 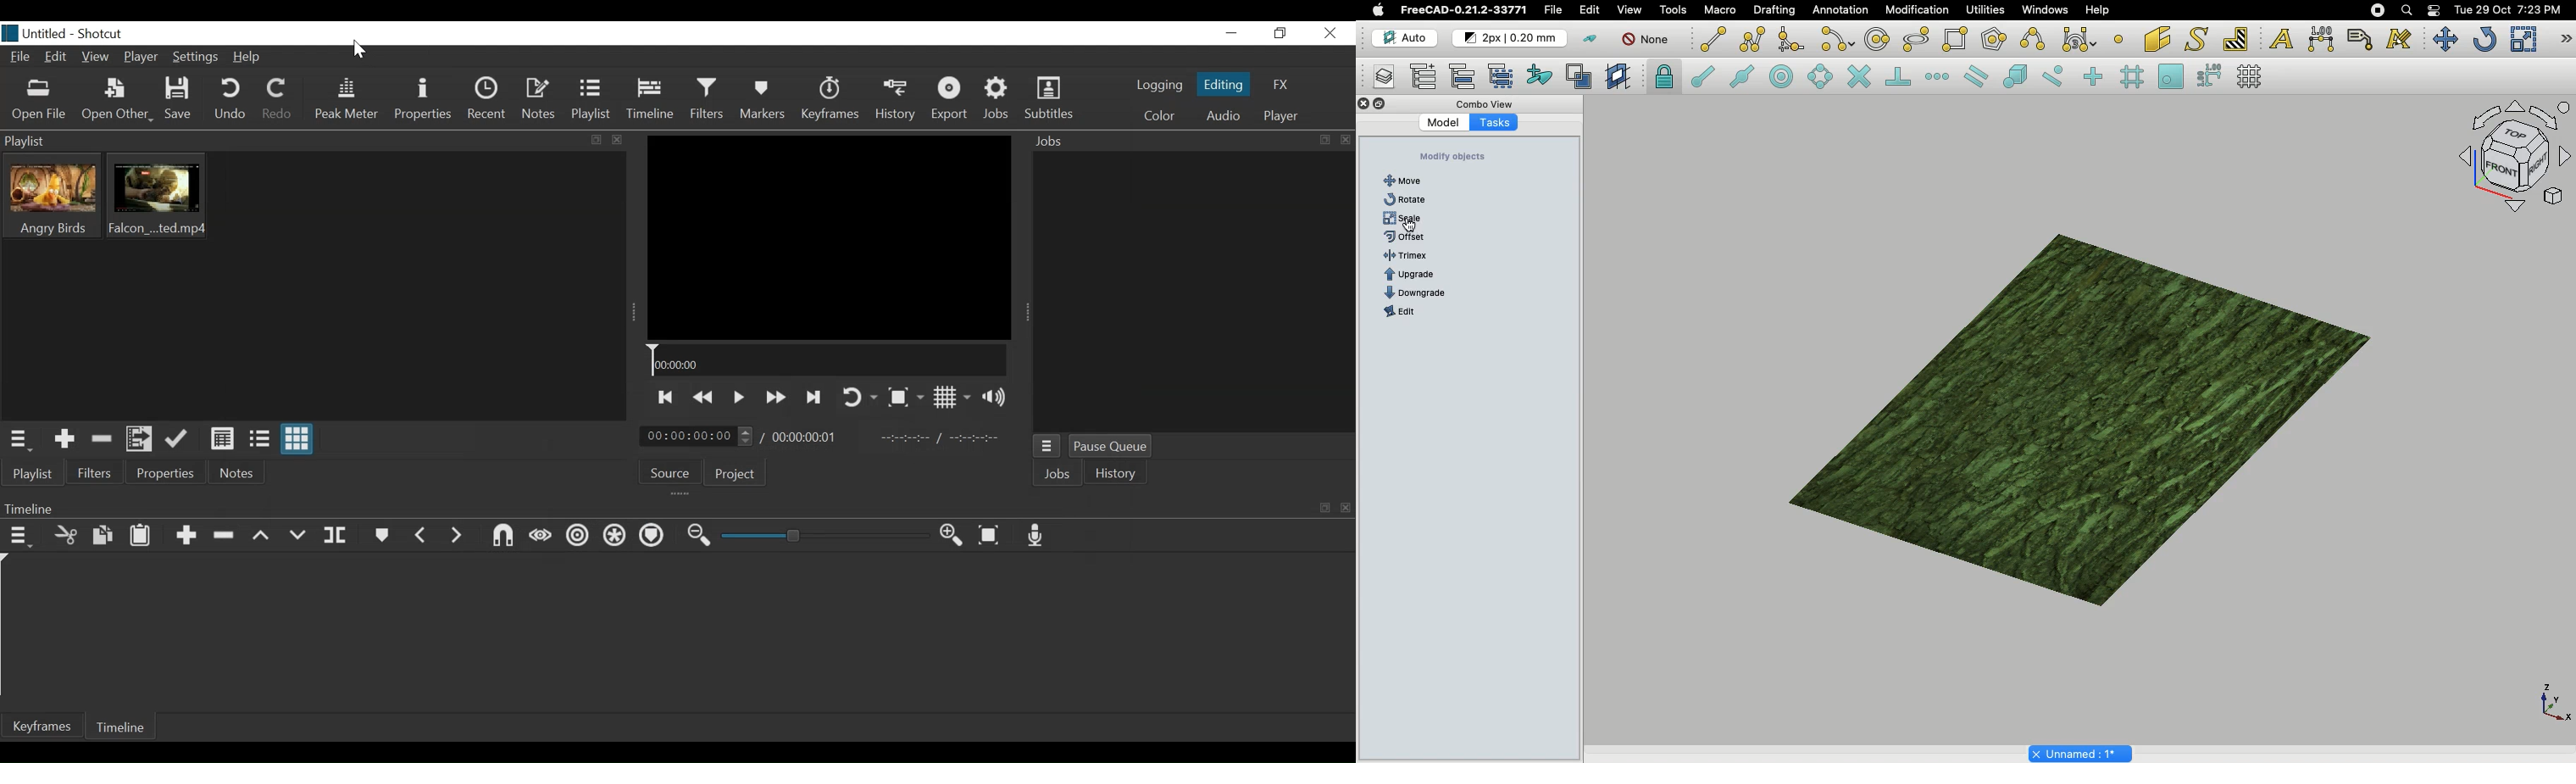 I want to click on Line, so click(x=1711, y=39).